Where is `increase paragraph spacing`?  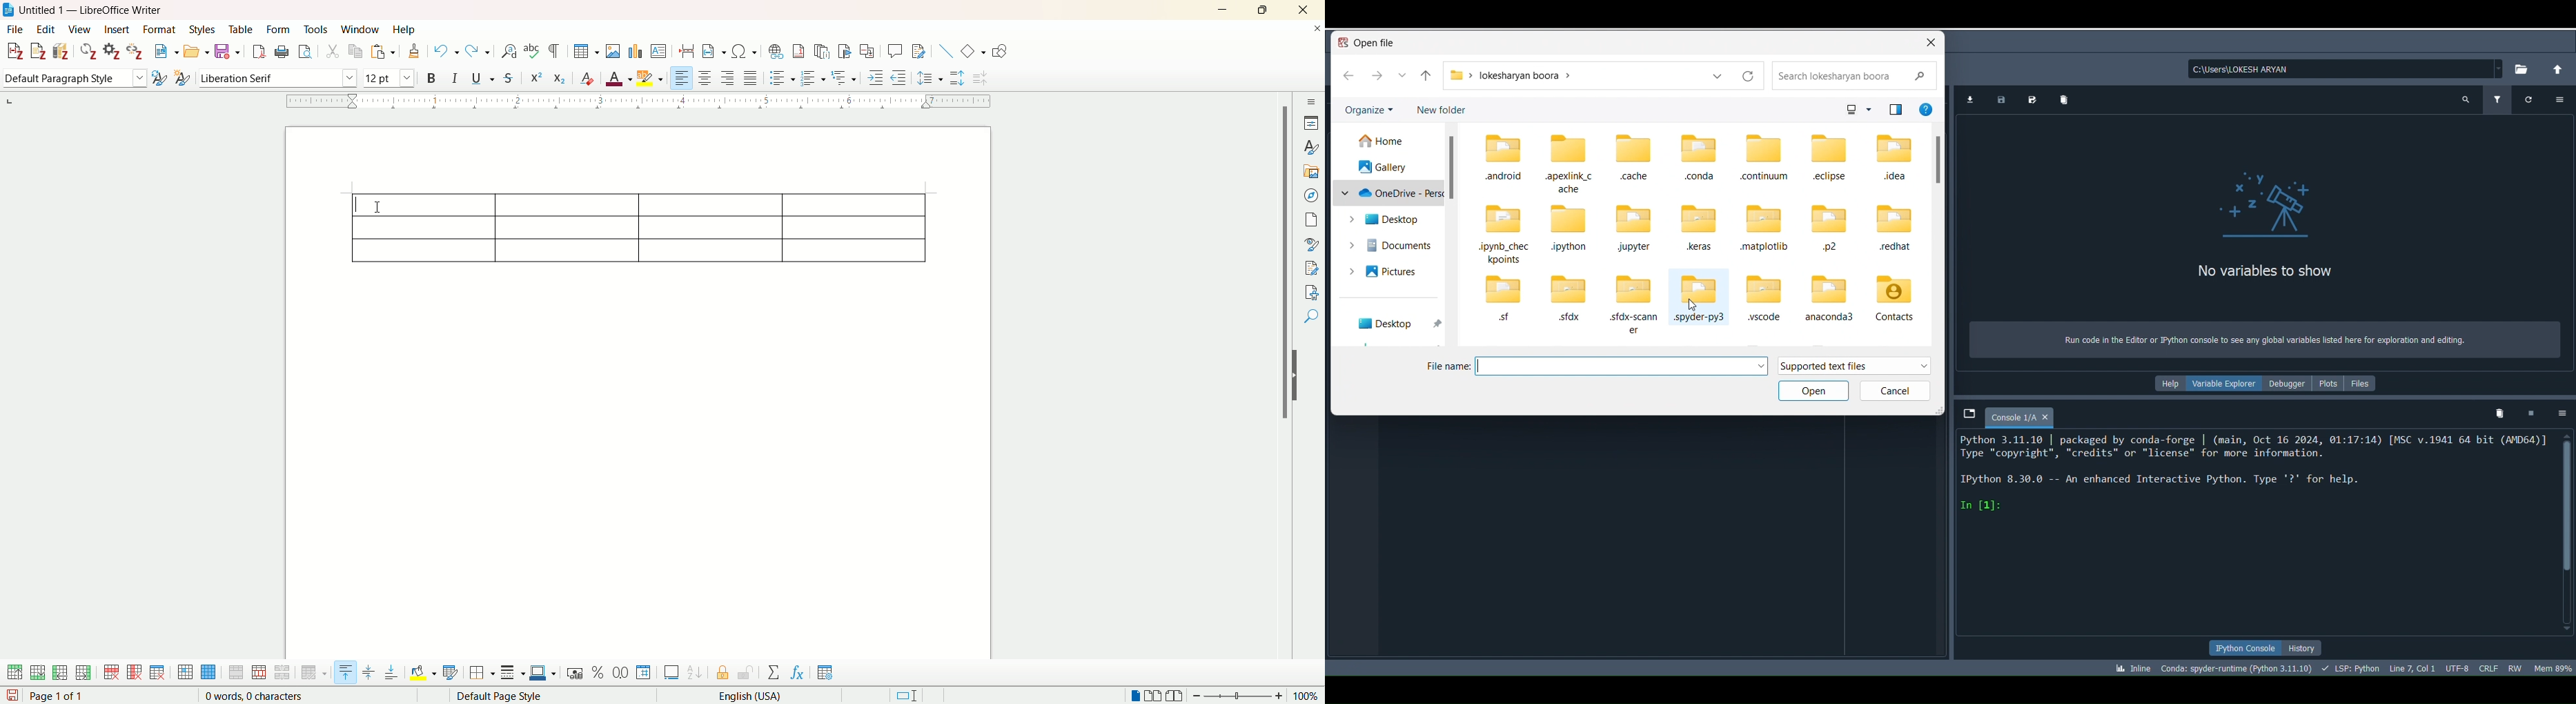 increase paragraph spacing is located at coordinates (958, 78).